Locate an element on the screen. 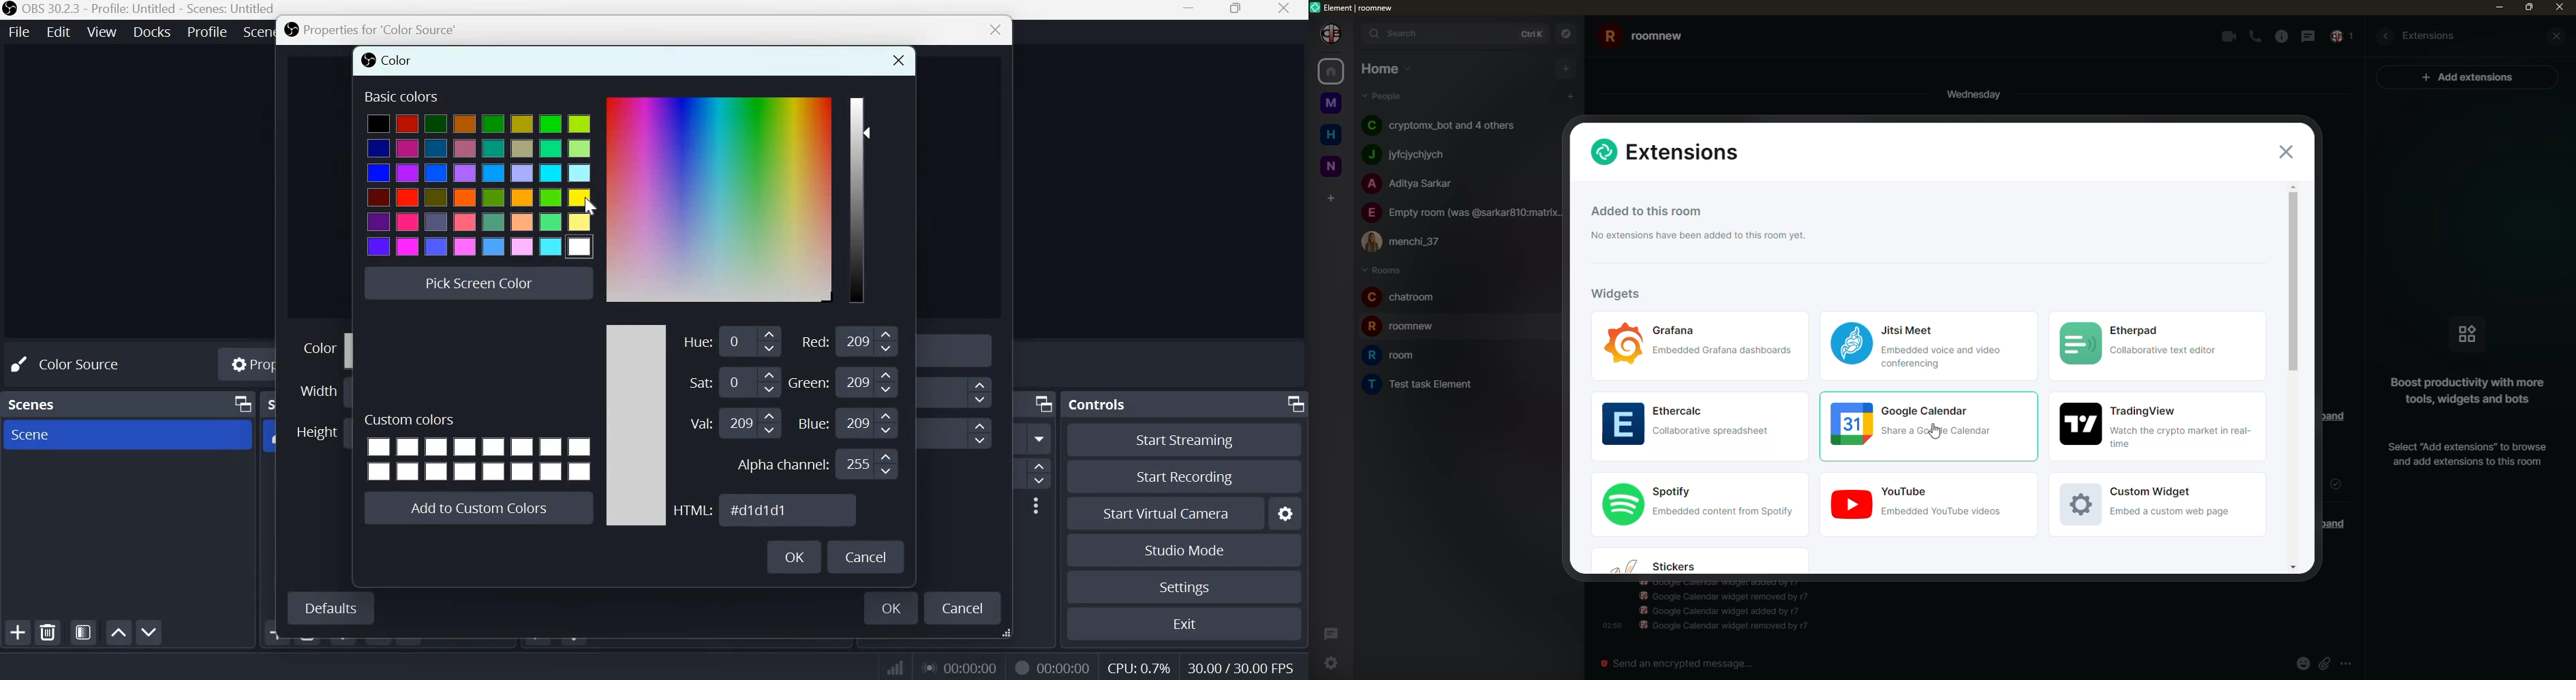 The height and width of the screenshot is (700, 2576). widgets is located at coordinates (1927, 504).